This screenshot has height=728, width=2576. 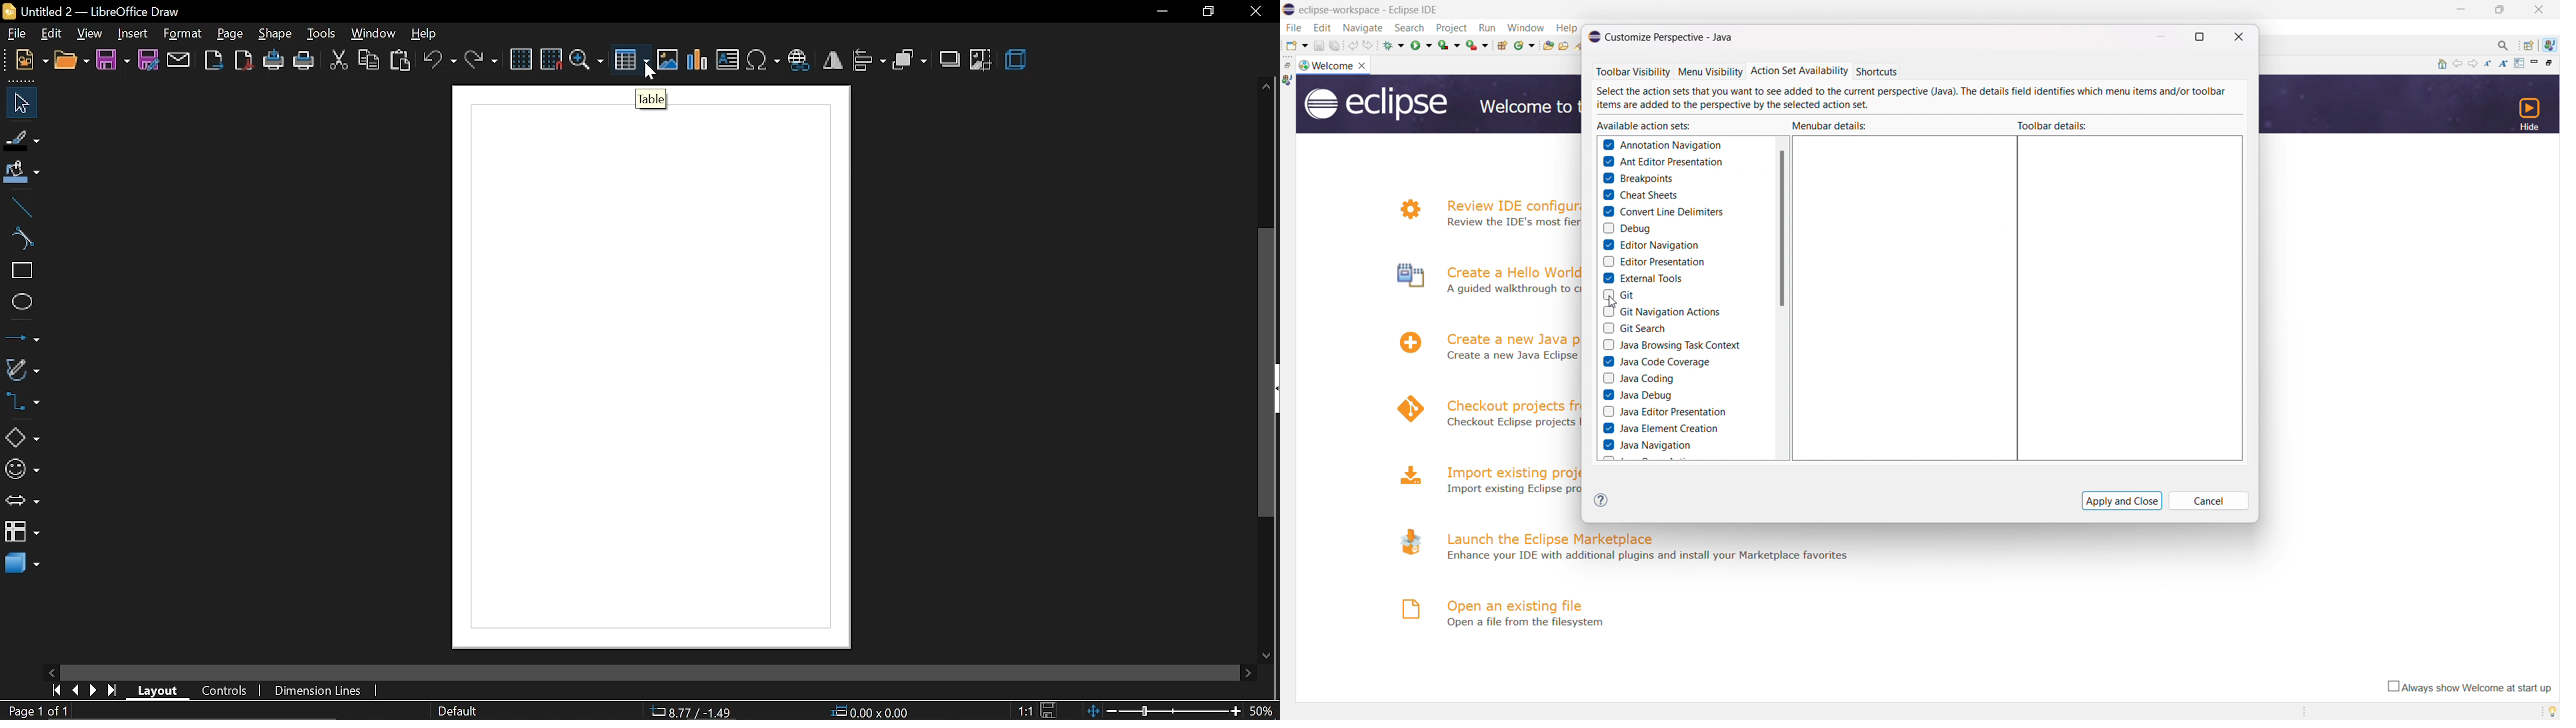 I want to click on paste, so click(x=401, y=61).